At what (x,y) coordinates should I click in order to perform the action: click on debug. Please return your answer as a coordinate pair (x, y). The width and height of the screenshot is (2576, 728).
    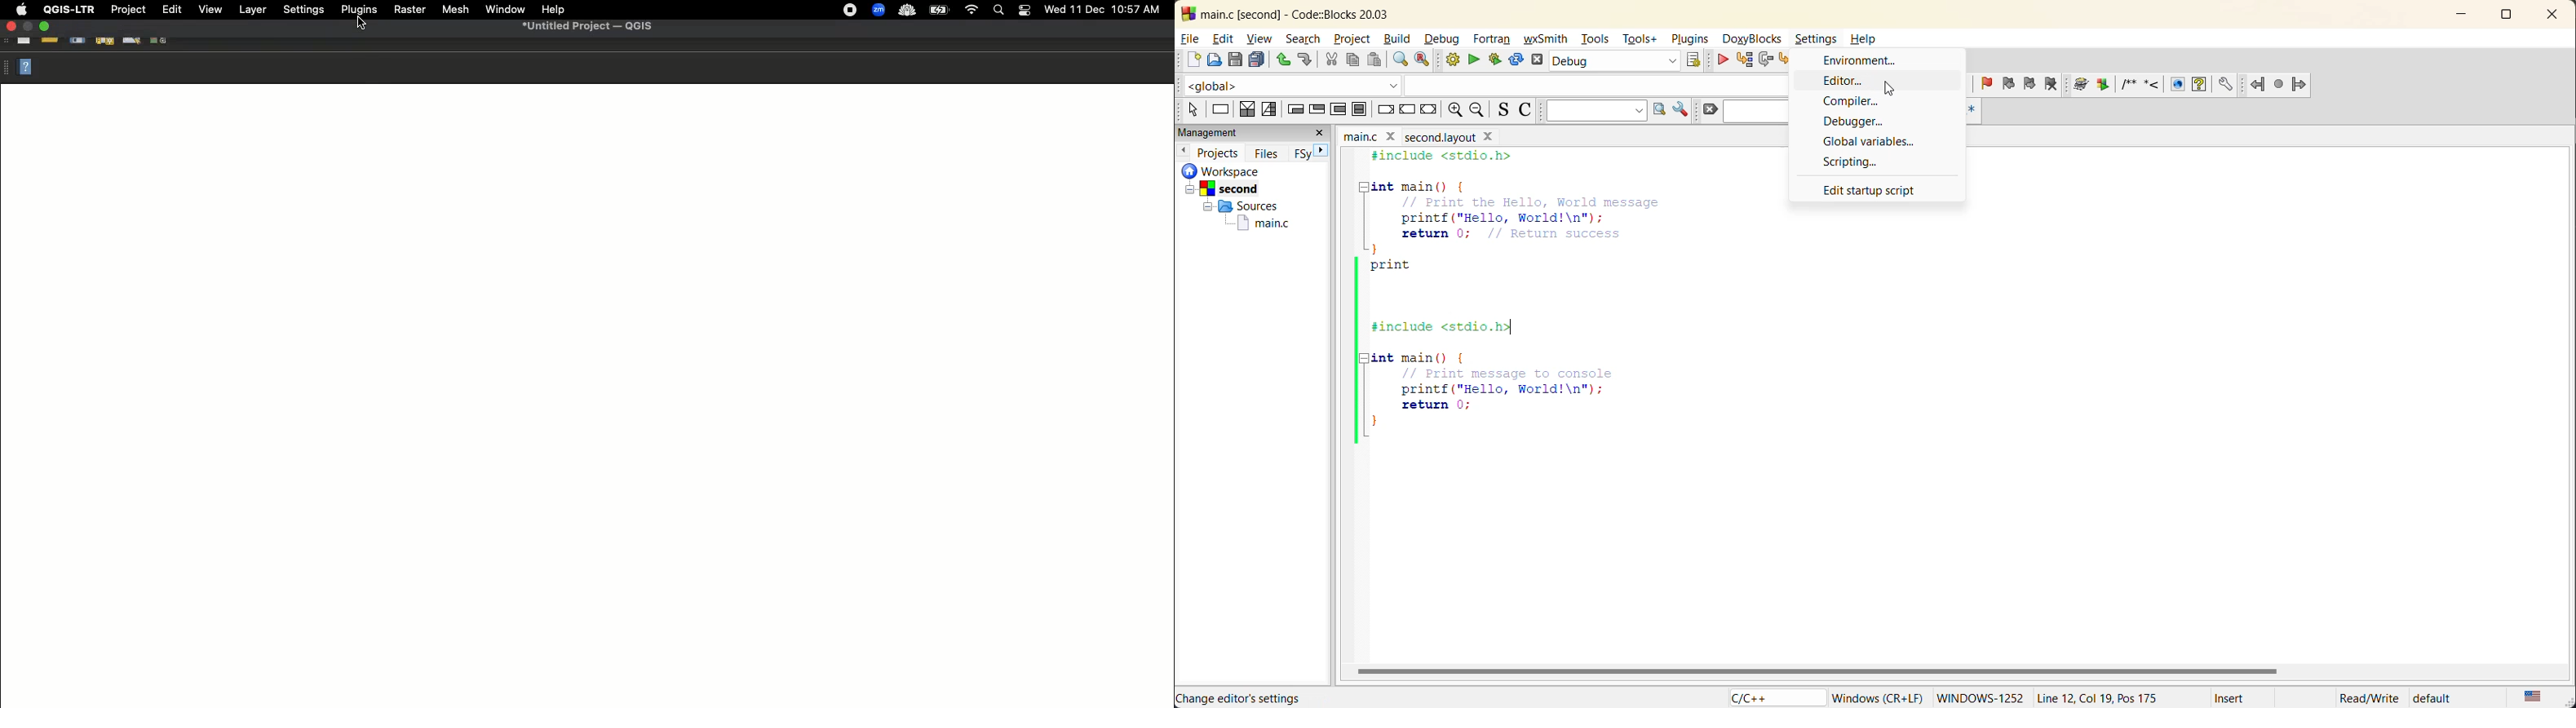
    Looking at the image, I should click on (1443, 40).